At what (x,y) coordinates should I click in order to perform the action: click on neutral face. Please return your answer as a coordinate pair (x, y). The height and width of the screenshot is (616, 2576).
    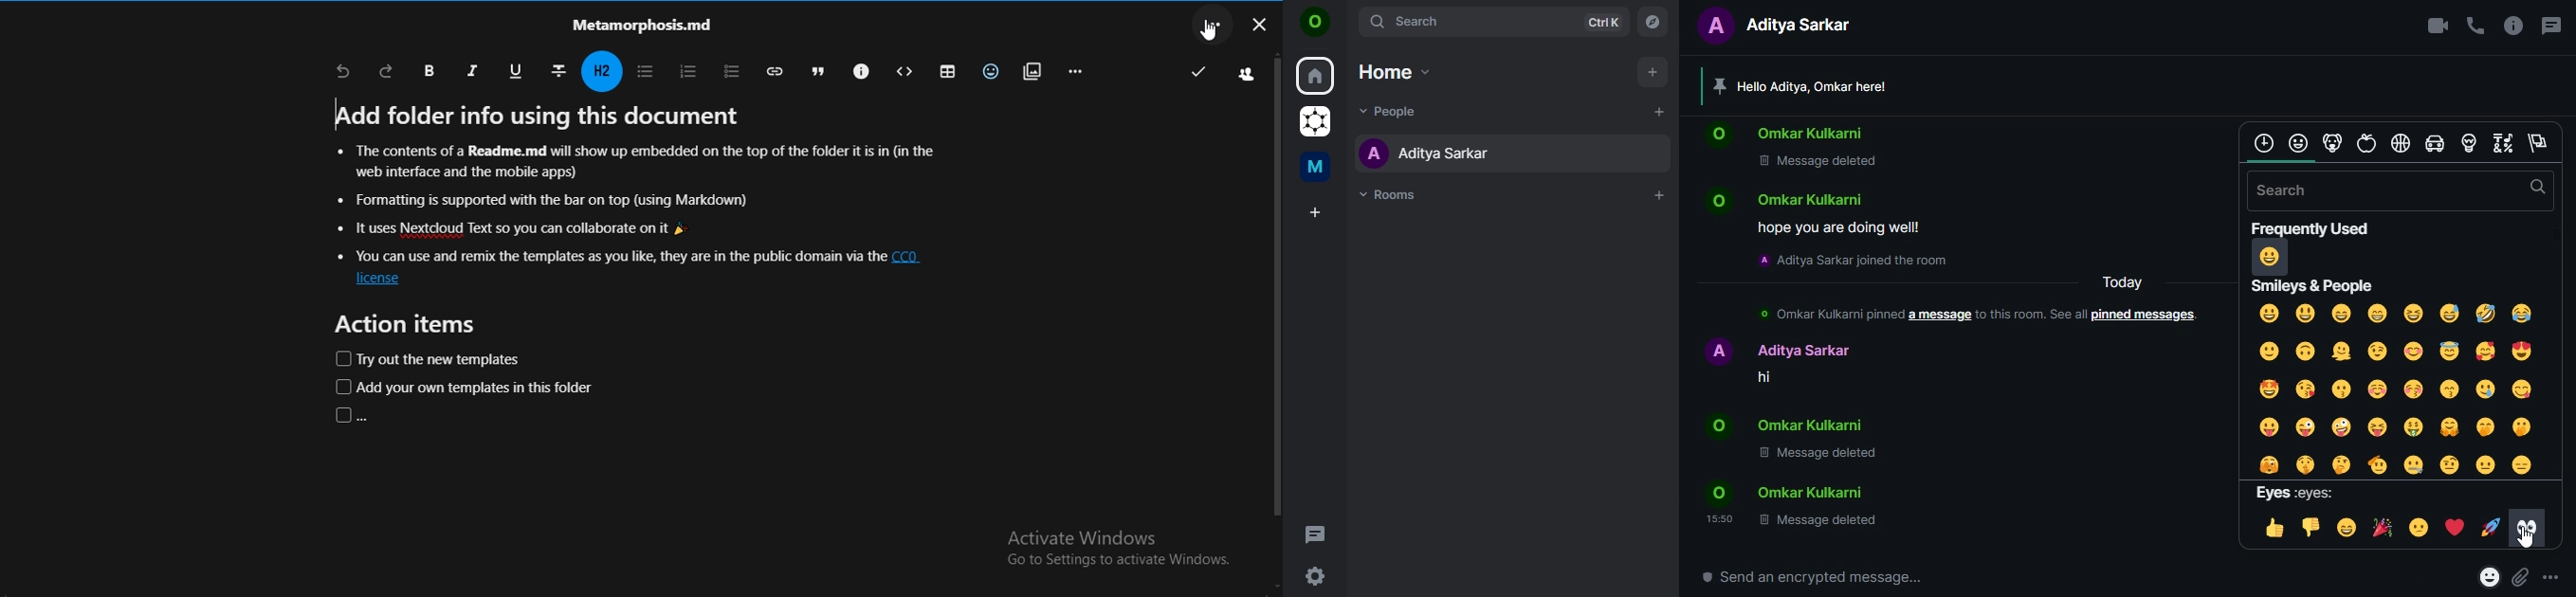
    Looking at the image, I should click on (2486, 464).